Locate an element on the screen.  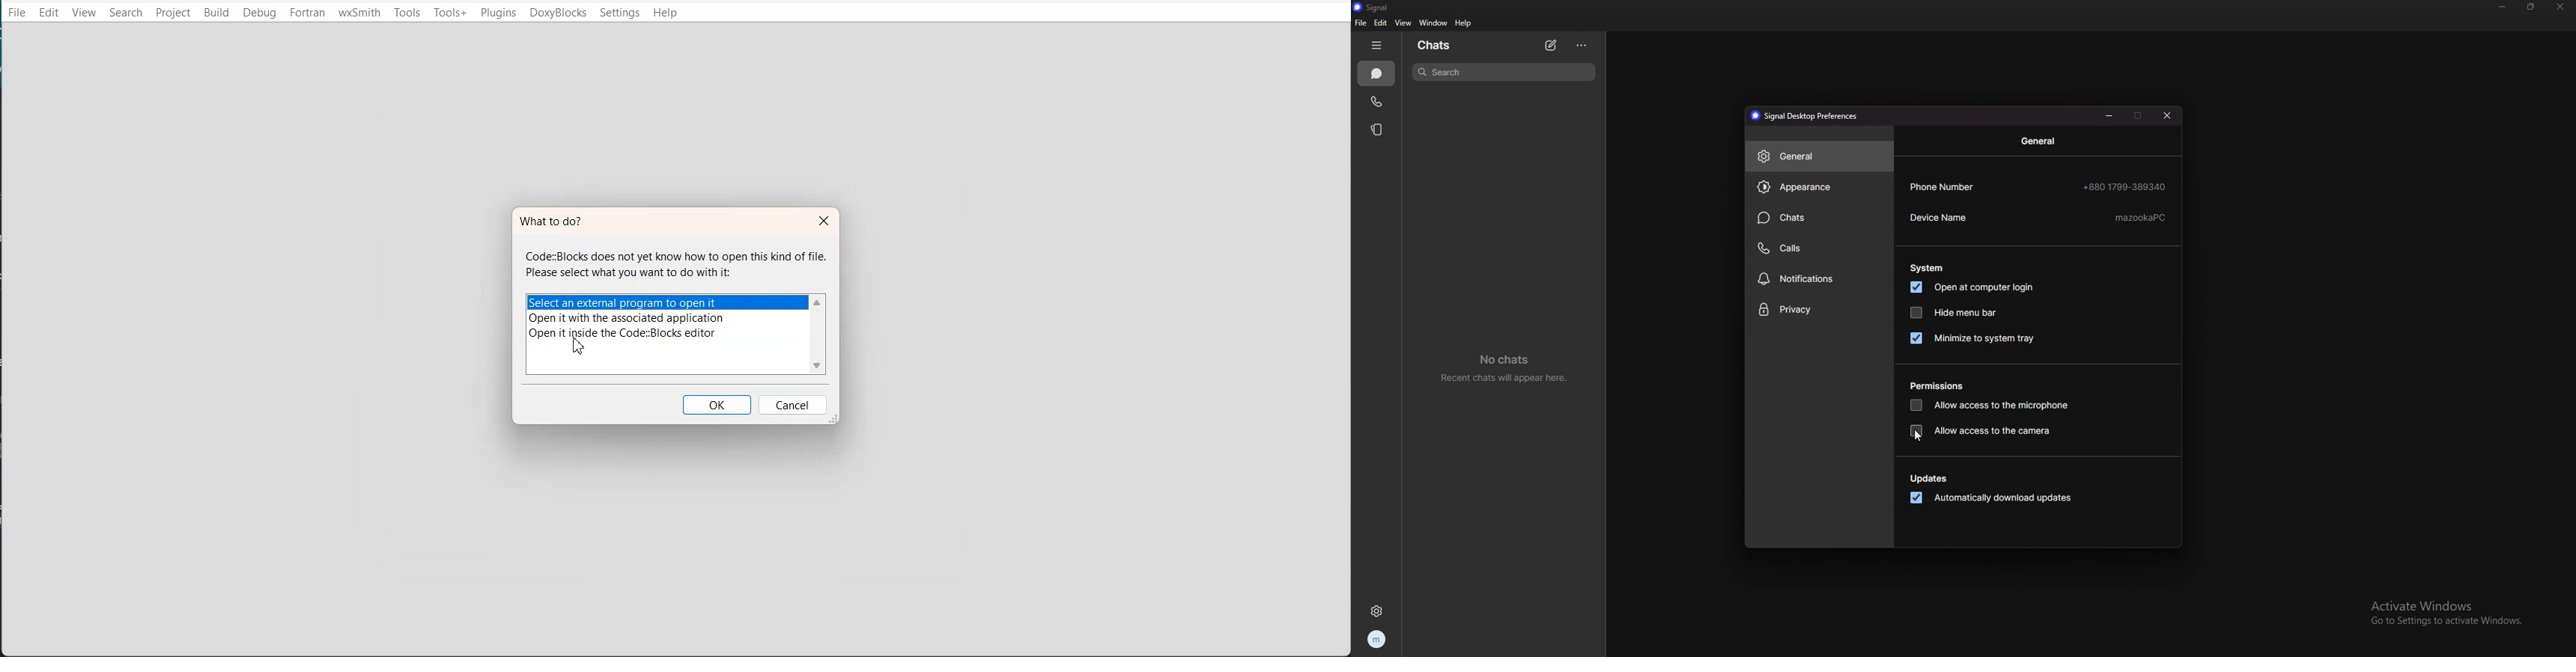
view is located at coordinates (1403, 23).